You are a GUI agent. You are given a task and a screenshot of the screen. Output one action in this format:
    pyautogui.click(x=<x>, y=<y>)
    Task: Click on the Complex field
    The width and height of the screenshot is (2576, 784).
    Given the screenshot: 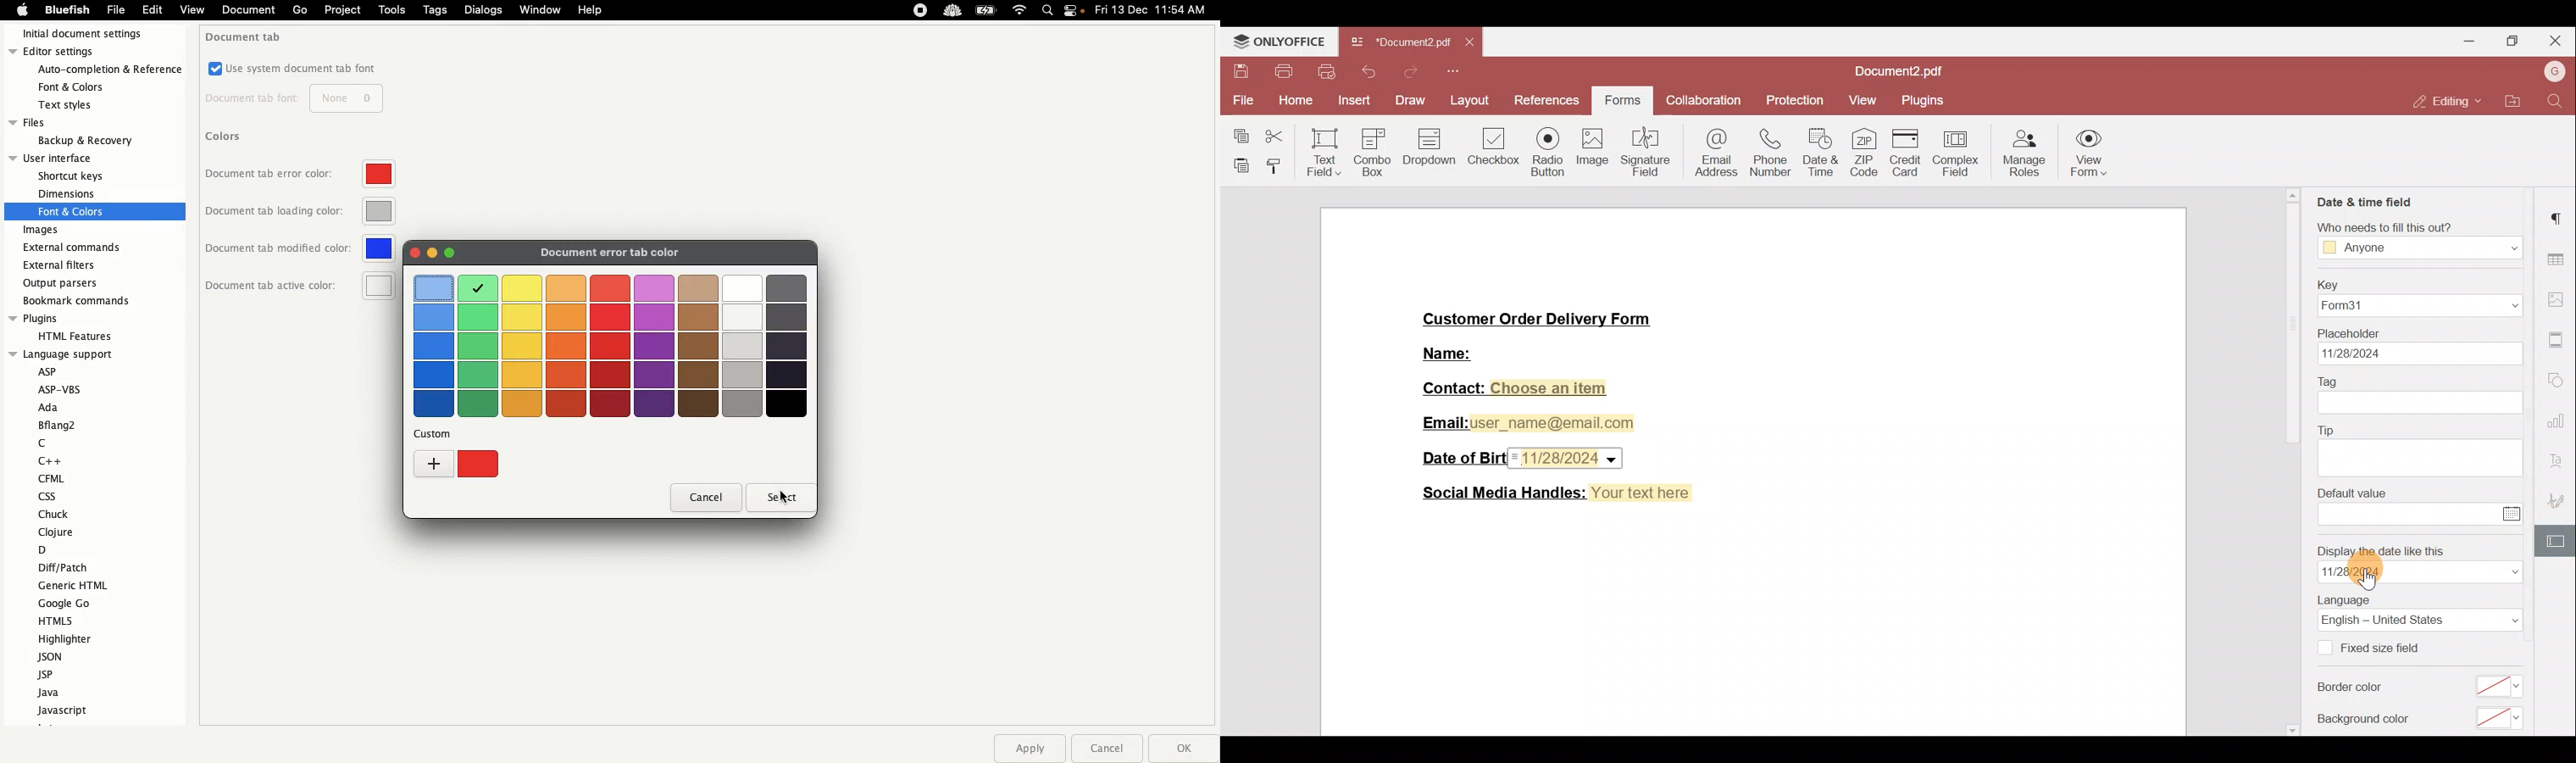 What is the action you would take?
    pyautogui.click(x=1957, y=154)
    